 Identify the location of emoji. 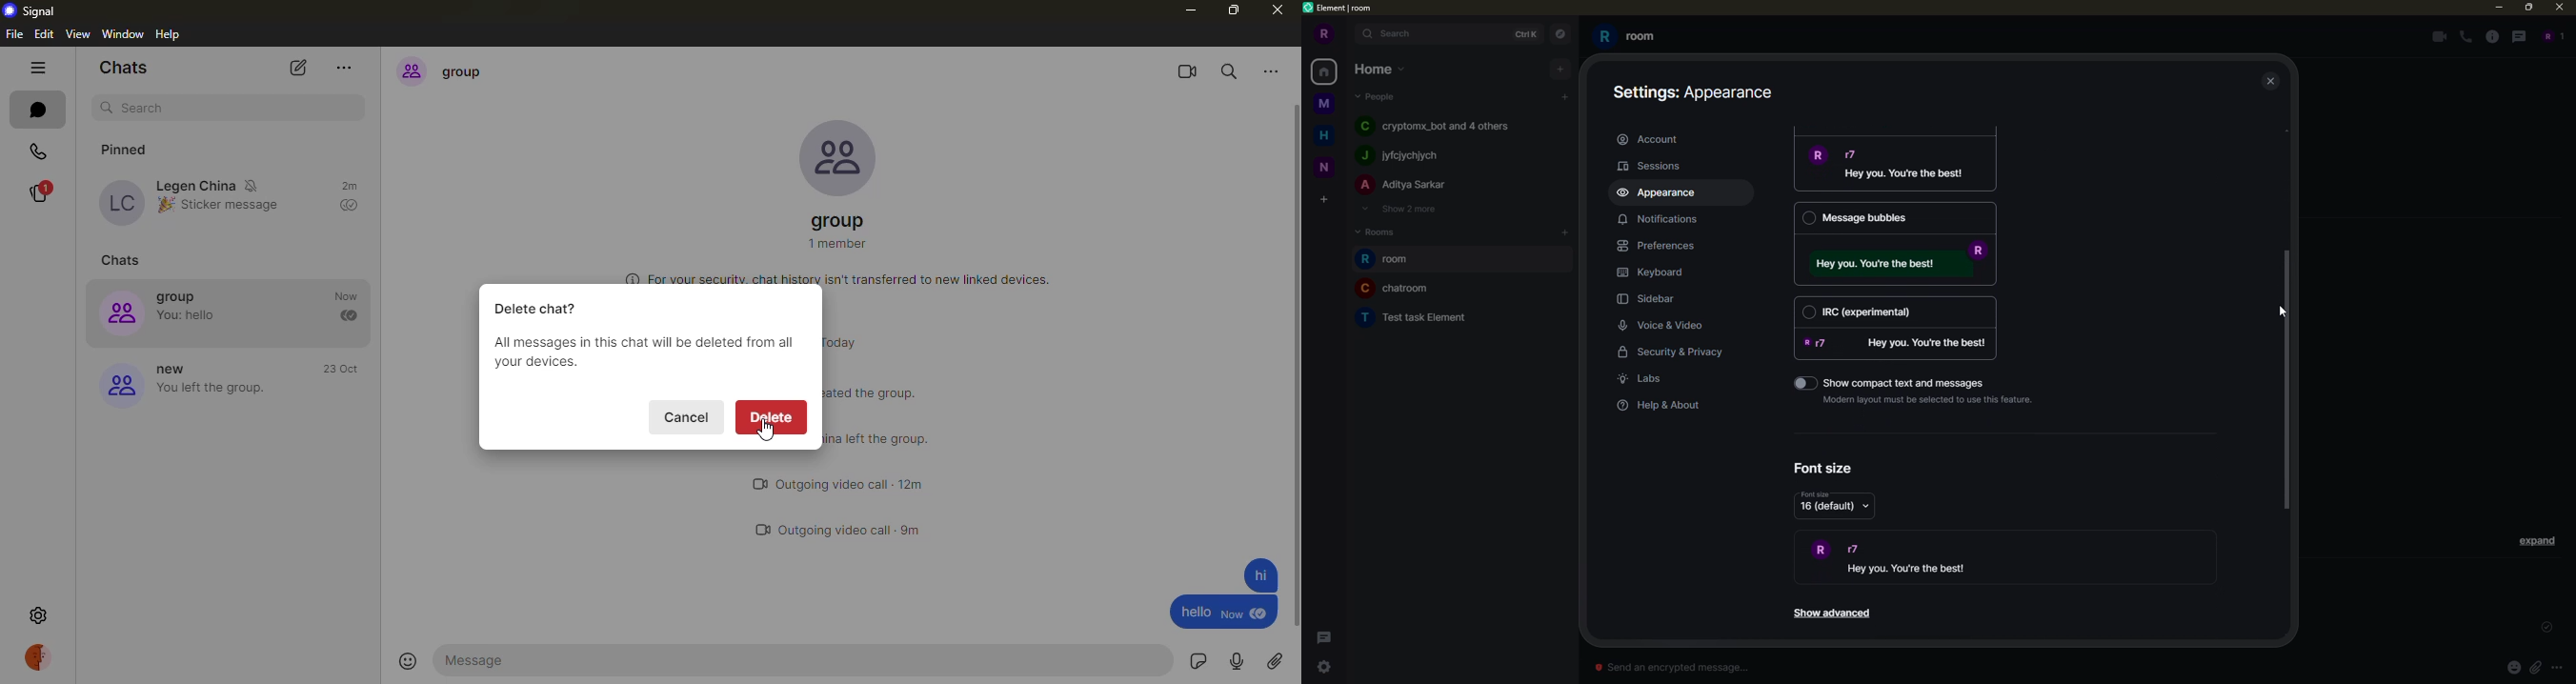
(2514, 667).